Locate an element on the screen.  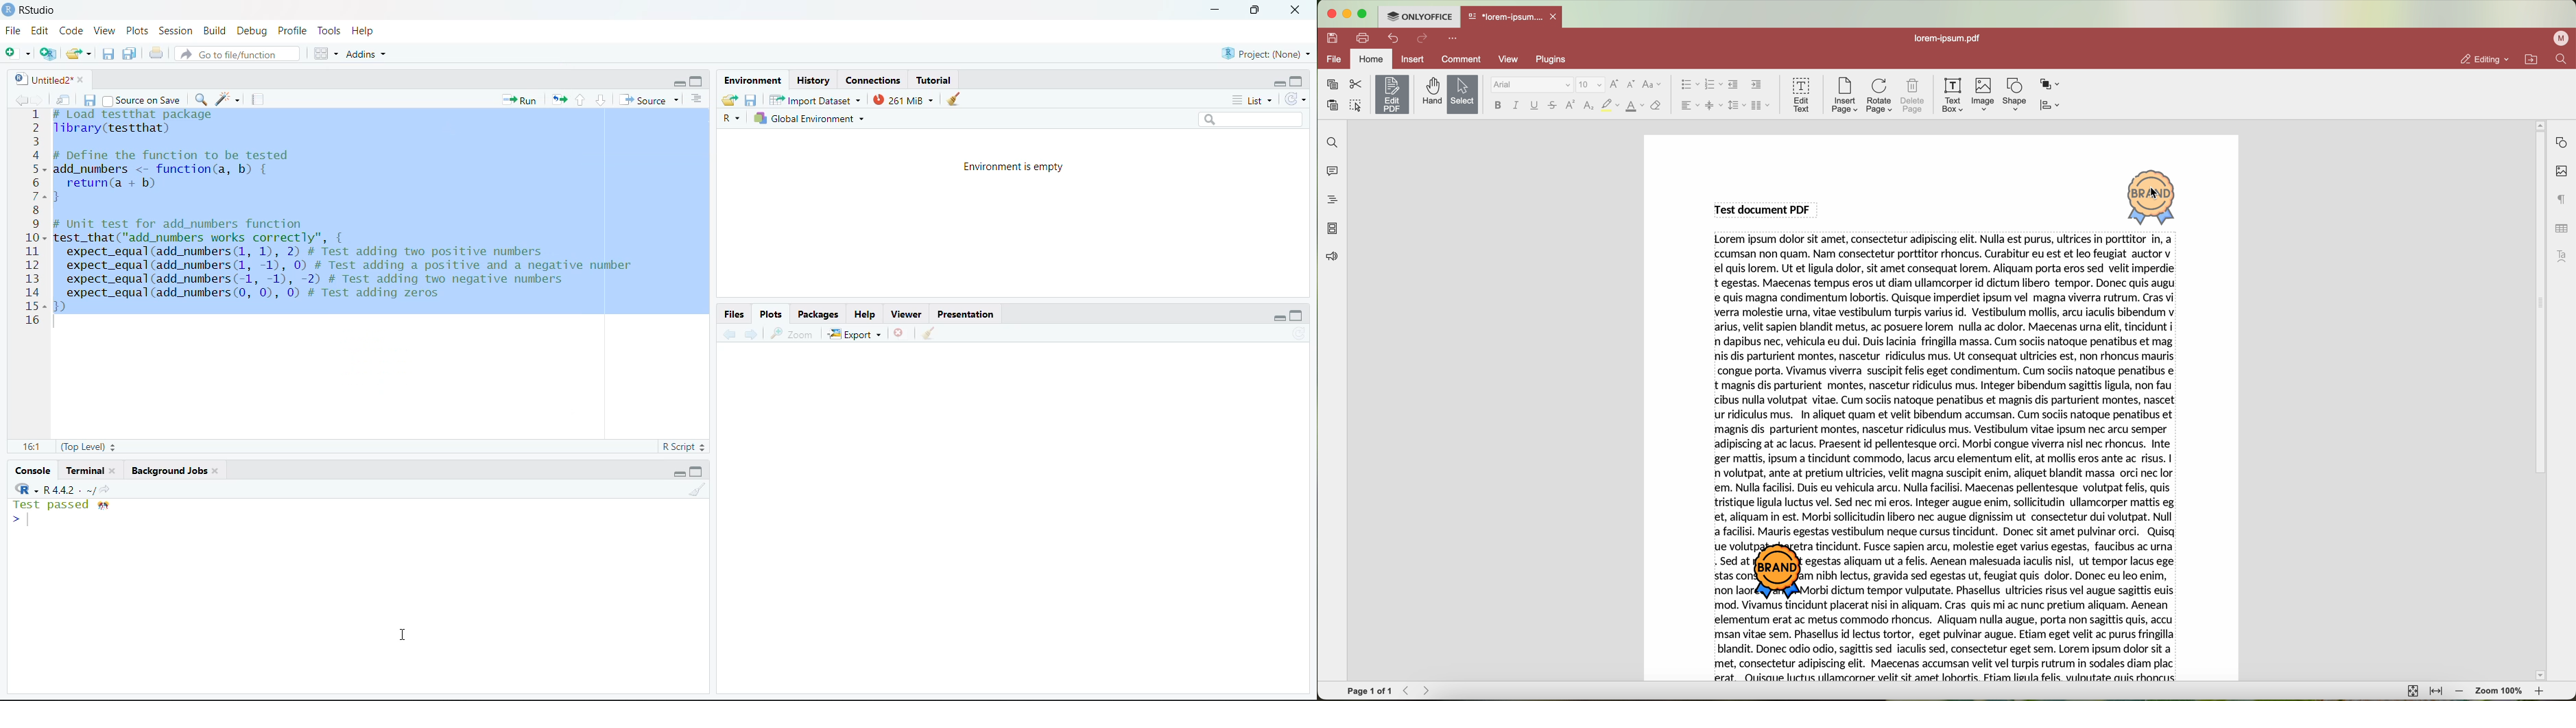
Save is located at coordinates (89, 101).